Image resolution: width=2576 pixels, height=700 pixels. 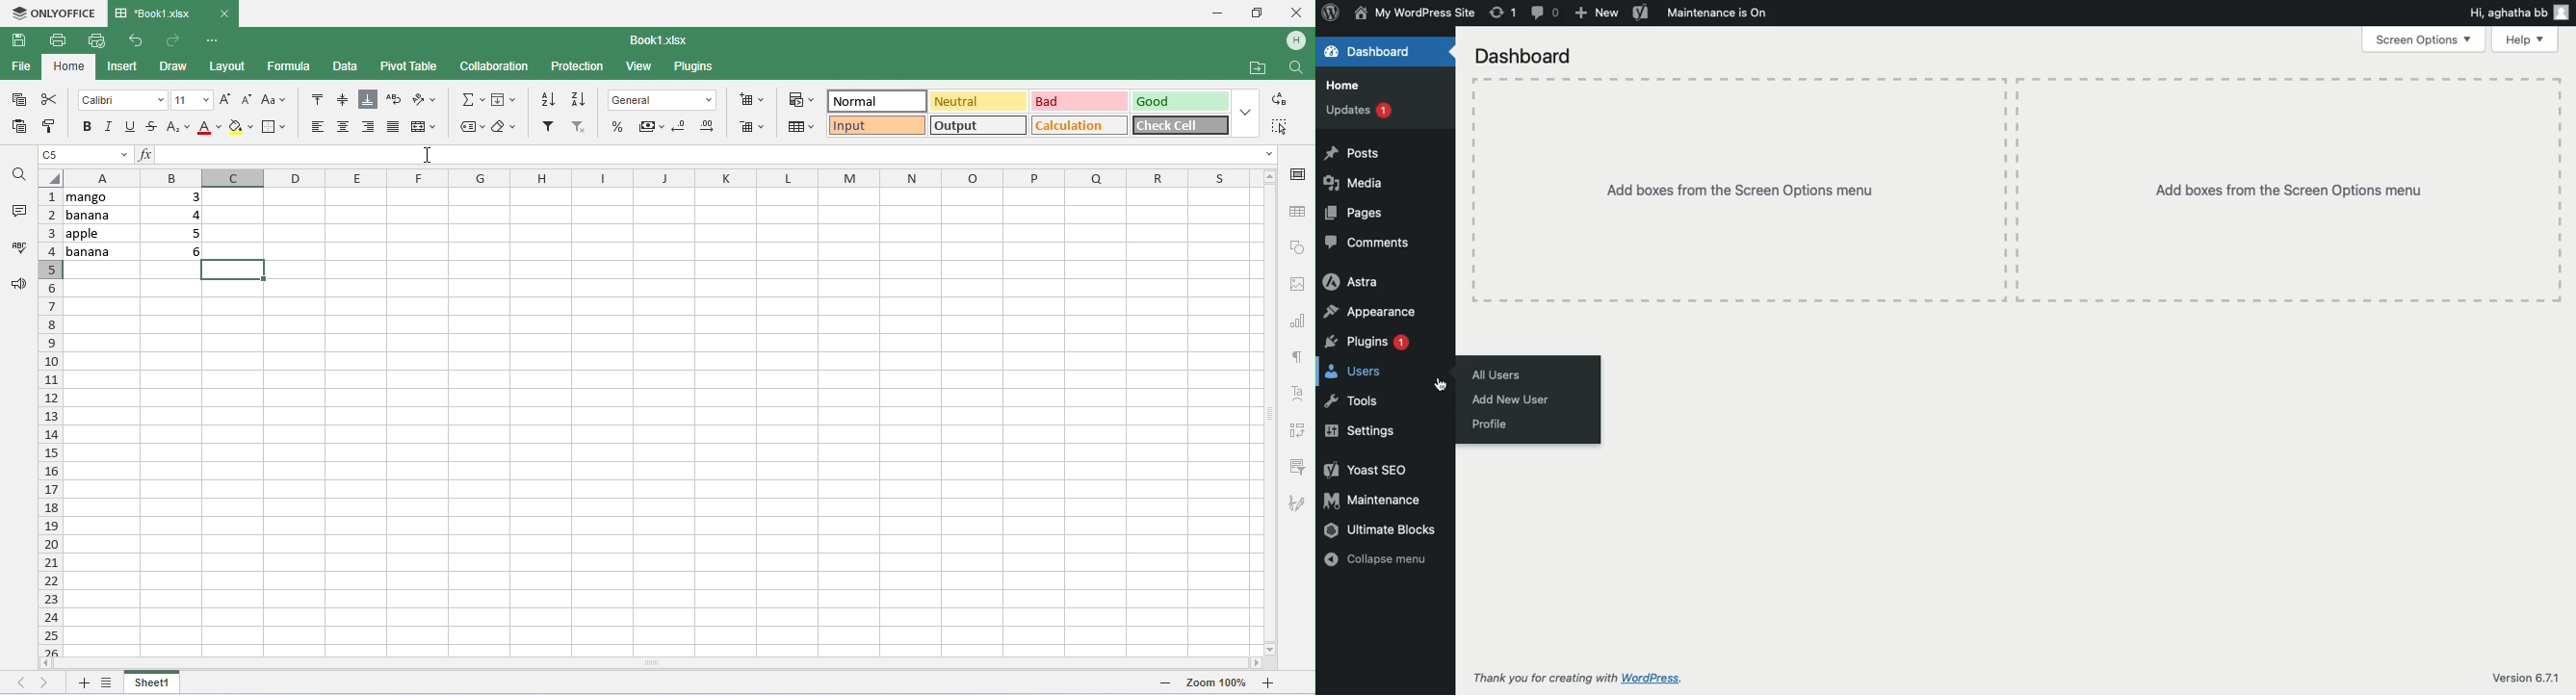 What do you see at coordinates (471, 100) in the screenshot?
I see `insert function` at bounding box center [471, 100].